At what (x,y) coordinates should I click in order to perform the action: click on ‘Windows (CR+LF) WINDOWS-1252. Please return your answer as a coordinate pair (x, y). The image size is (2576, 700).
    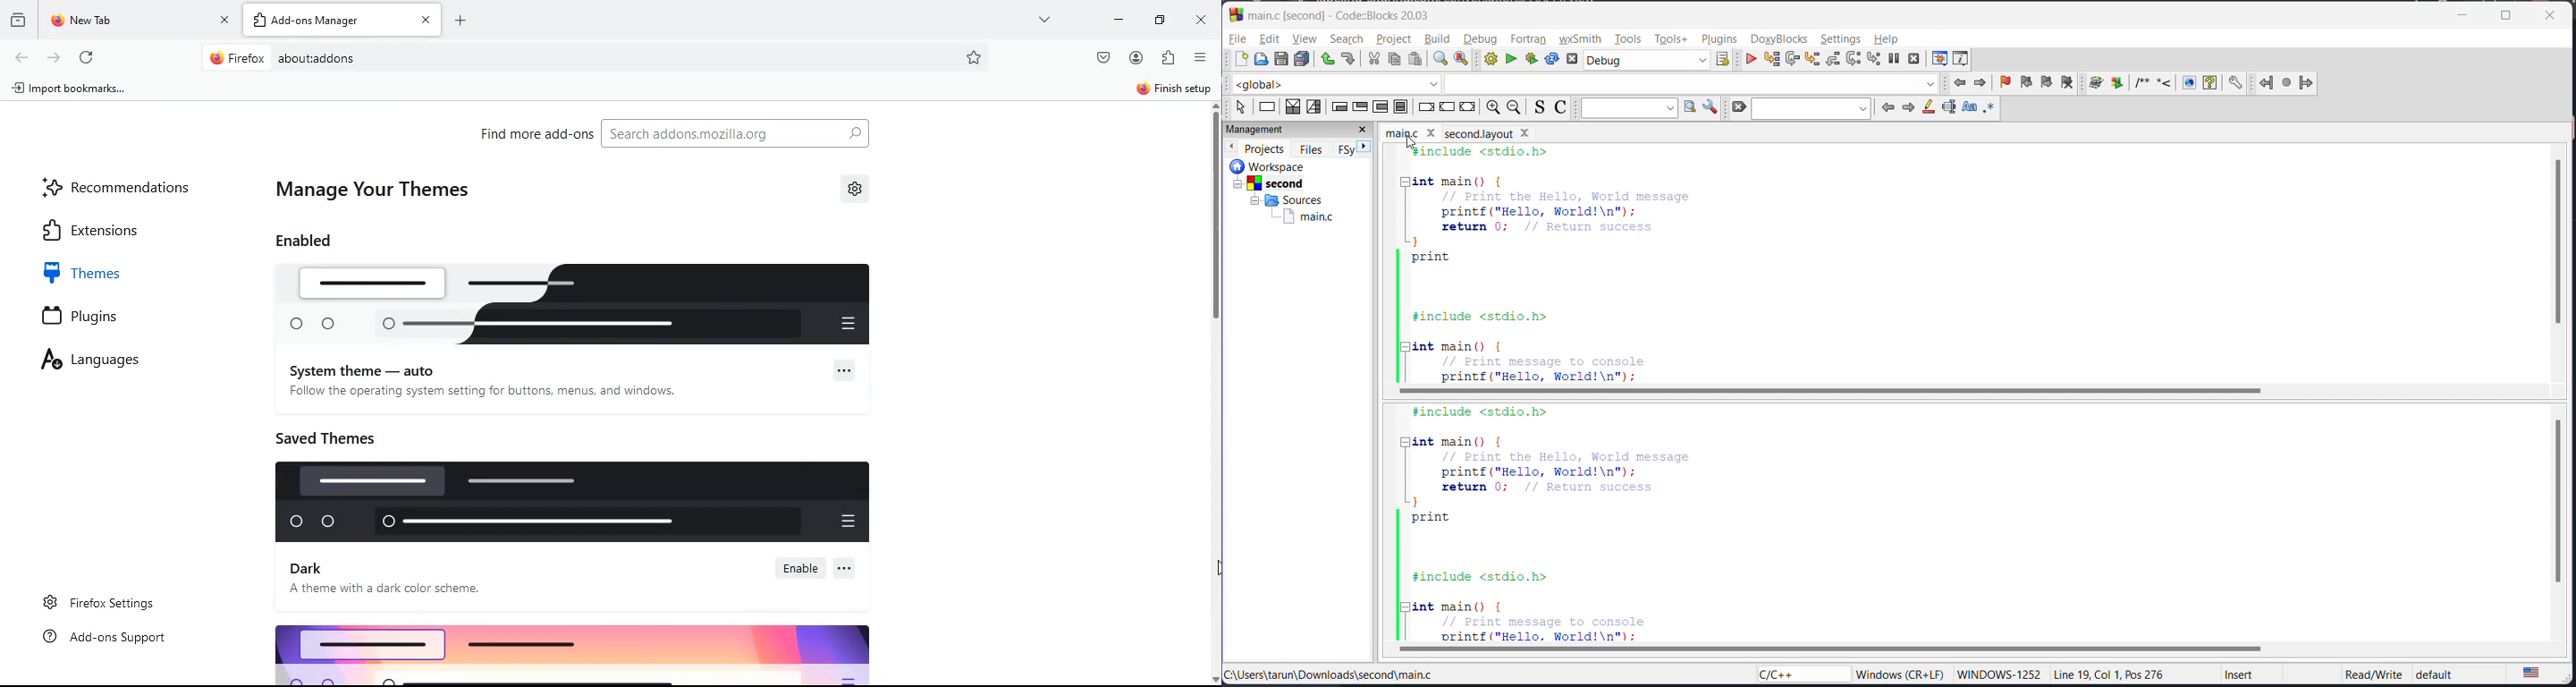
    Looking at the image, I should click on (1947, 674).